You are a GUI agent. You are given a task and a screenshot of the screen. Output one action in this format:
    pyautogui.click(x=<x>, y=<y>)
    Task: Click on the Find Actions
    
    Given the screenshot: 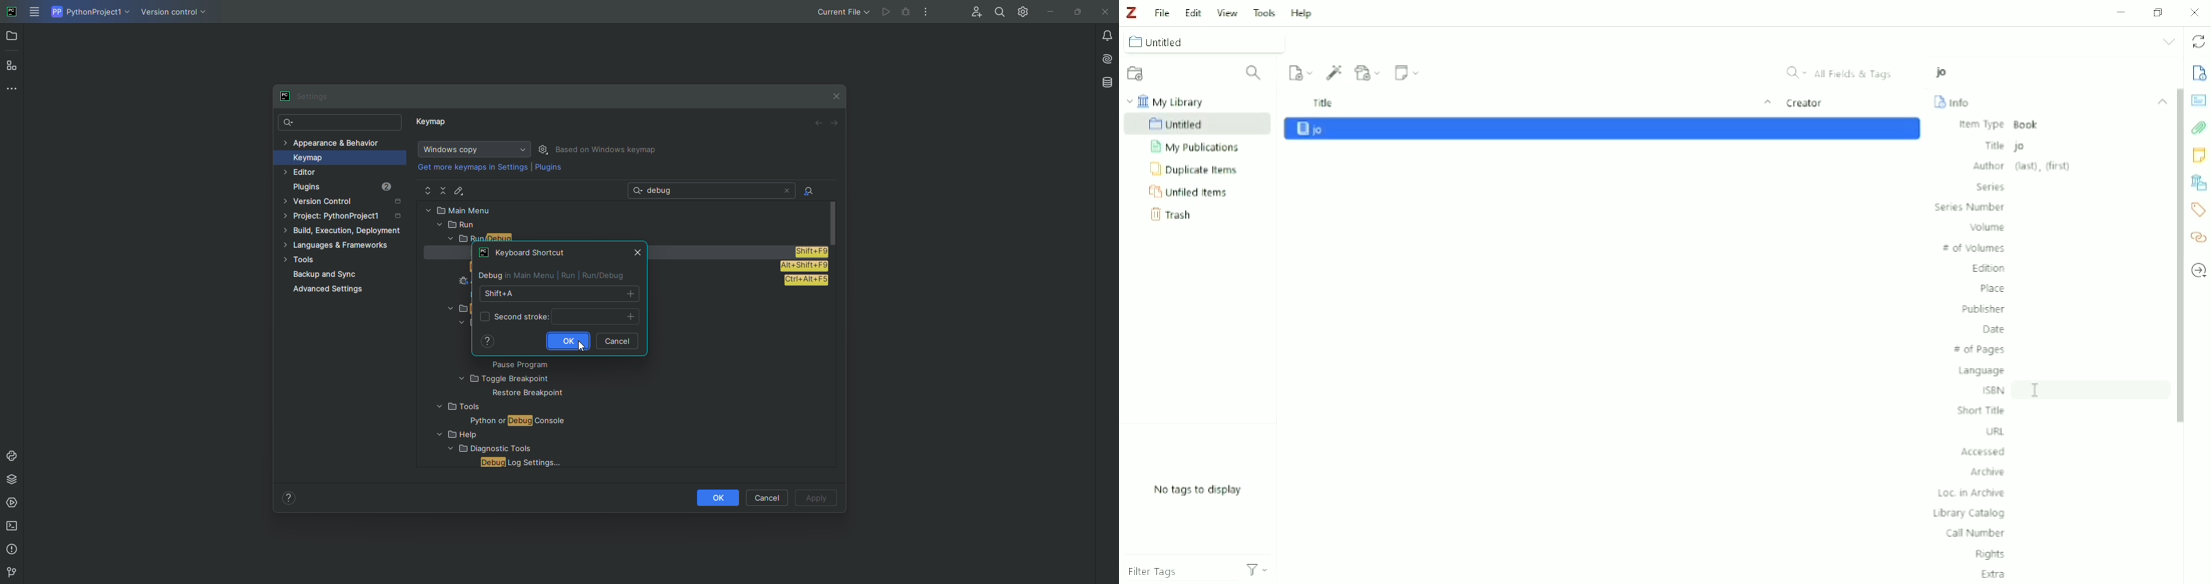 What is the action you would take?
    pyautogui.click(x=809, y=192)
    